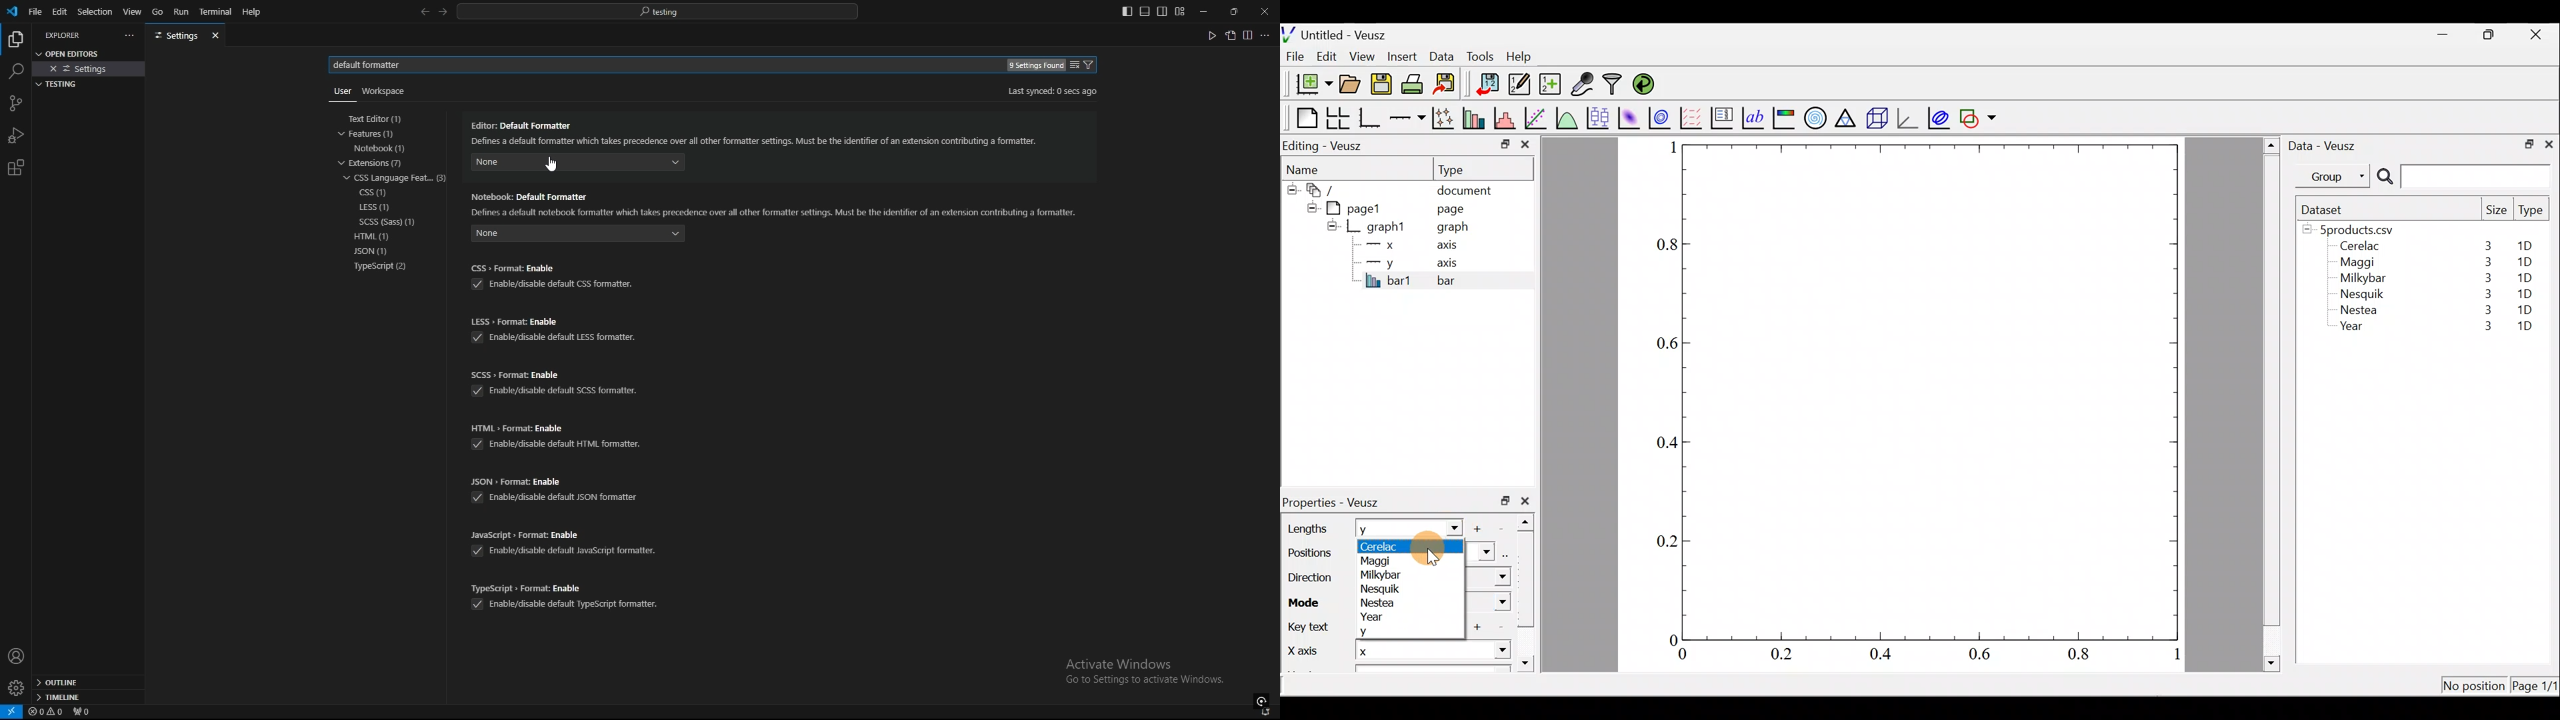  What do you see at coordinates (1359, 207) in the screenshot?
I see `pagel` at bounding box center [1359, 207].